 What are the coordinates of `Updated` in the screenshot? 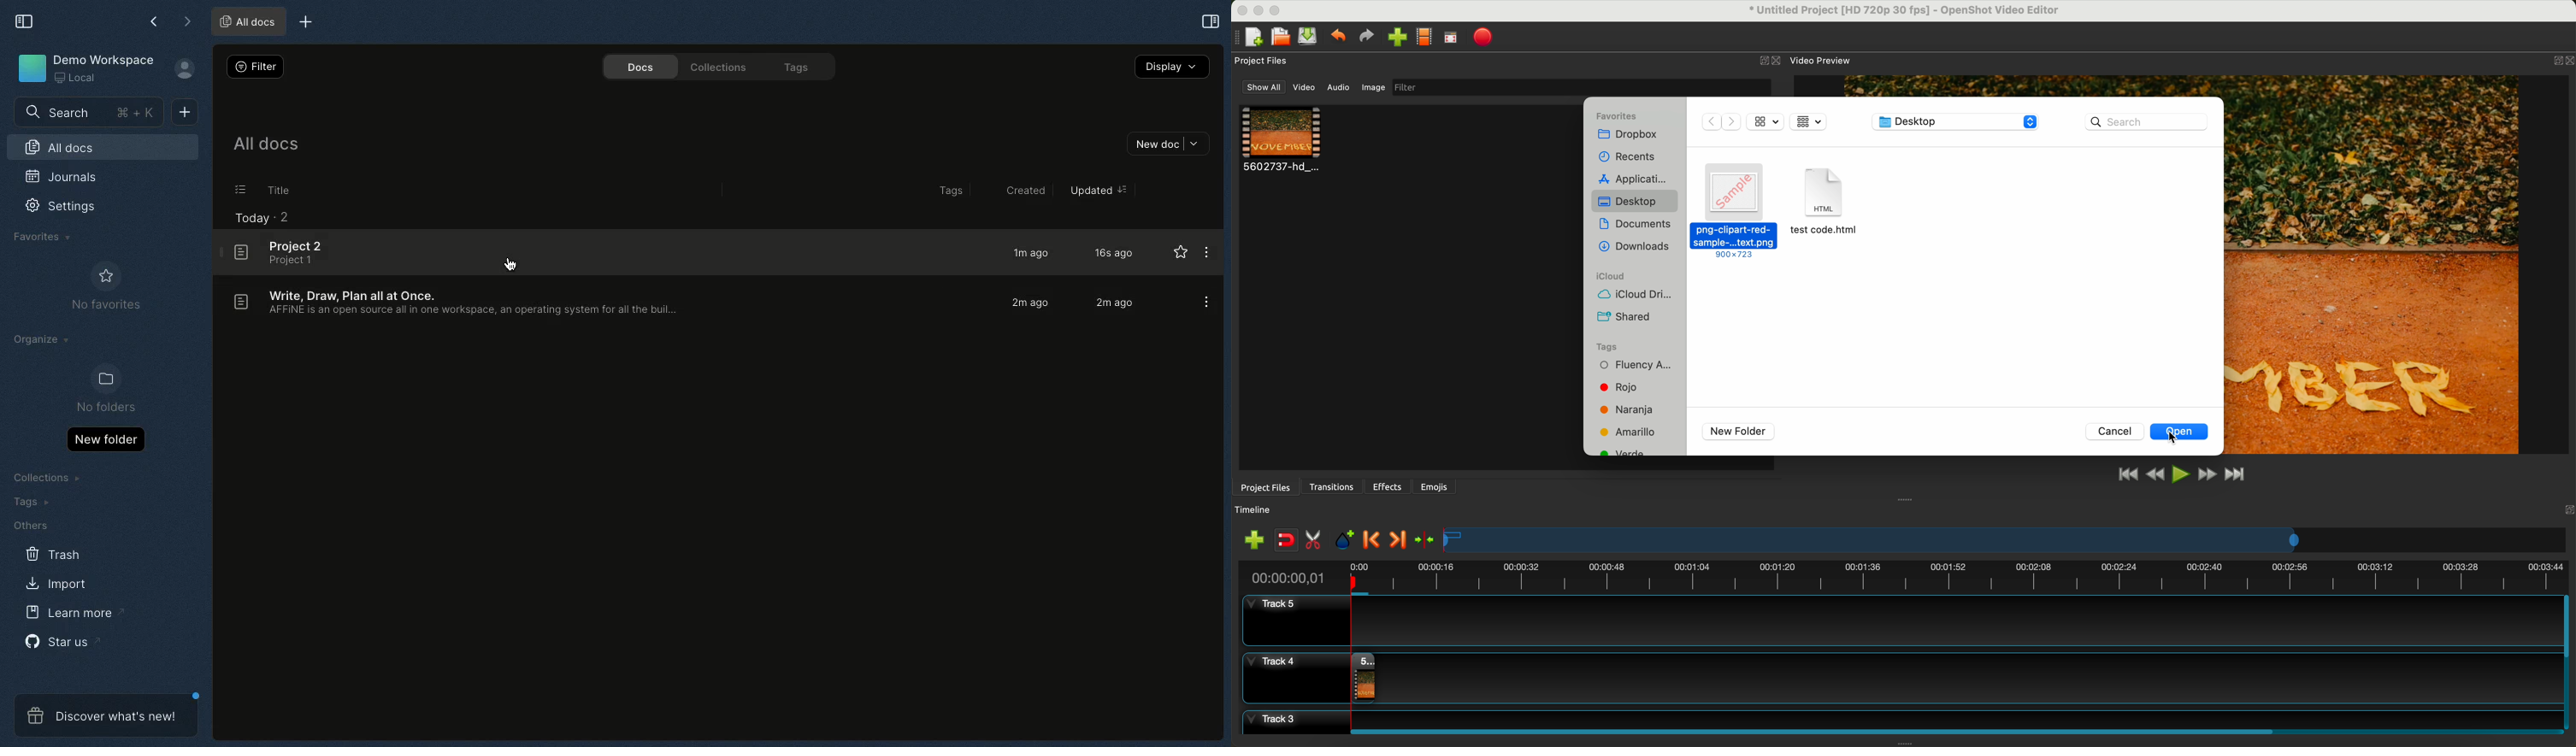 It's located at (1096, 194).